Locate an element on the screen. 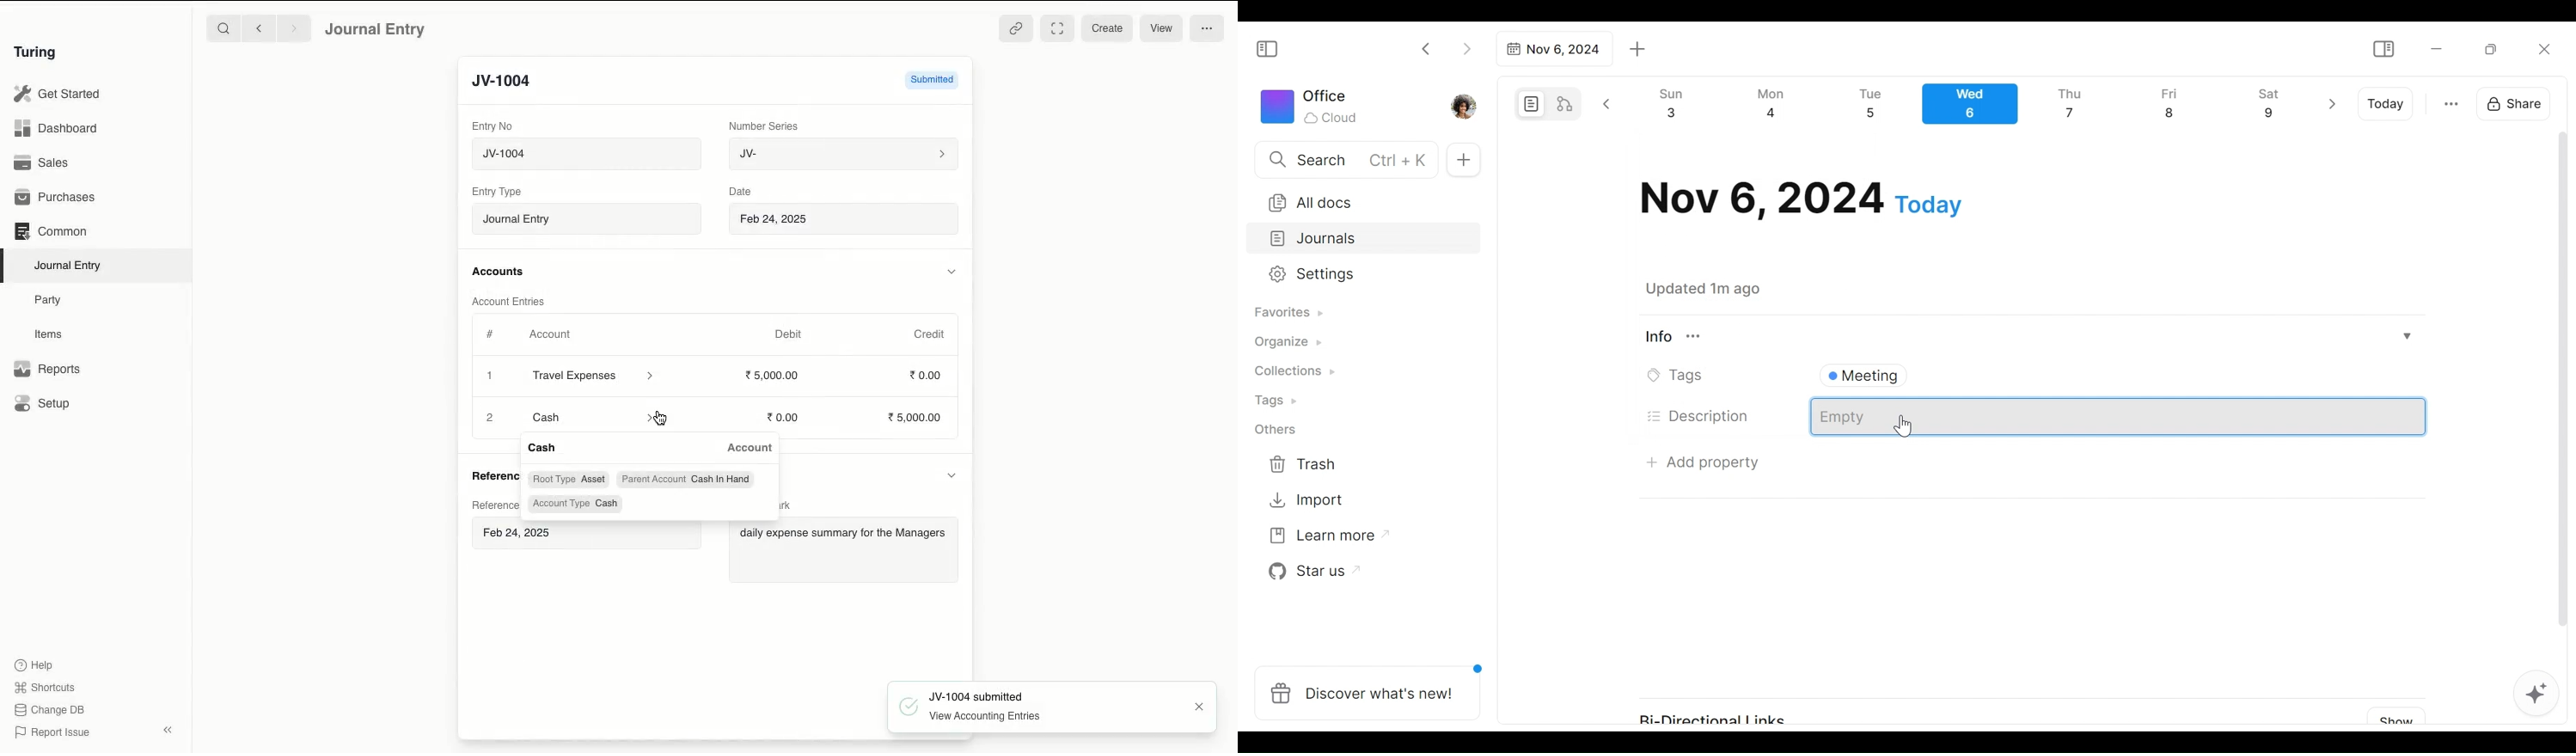 The width and height of the screenshot is (2576, 756). Cash is located at coordinates (546, 447).